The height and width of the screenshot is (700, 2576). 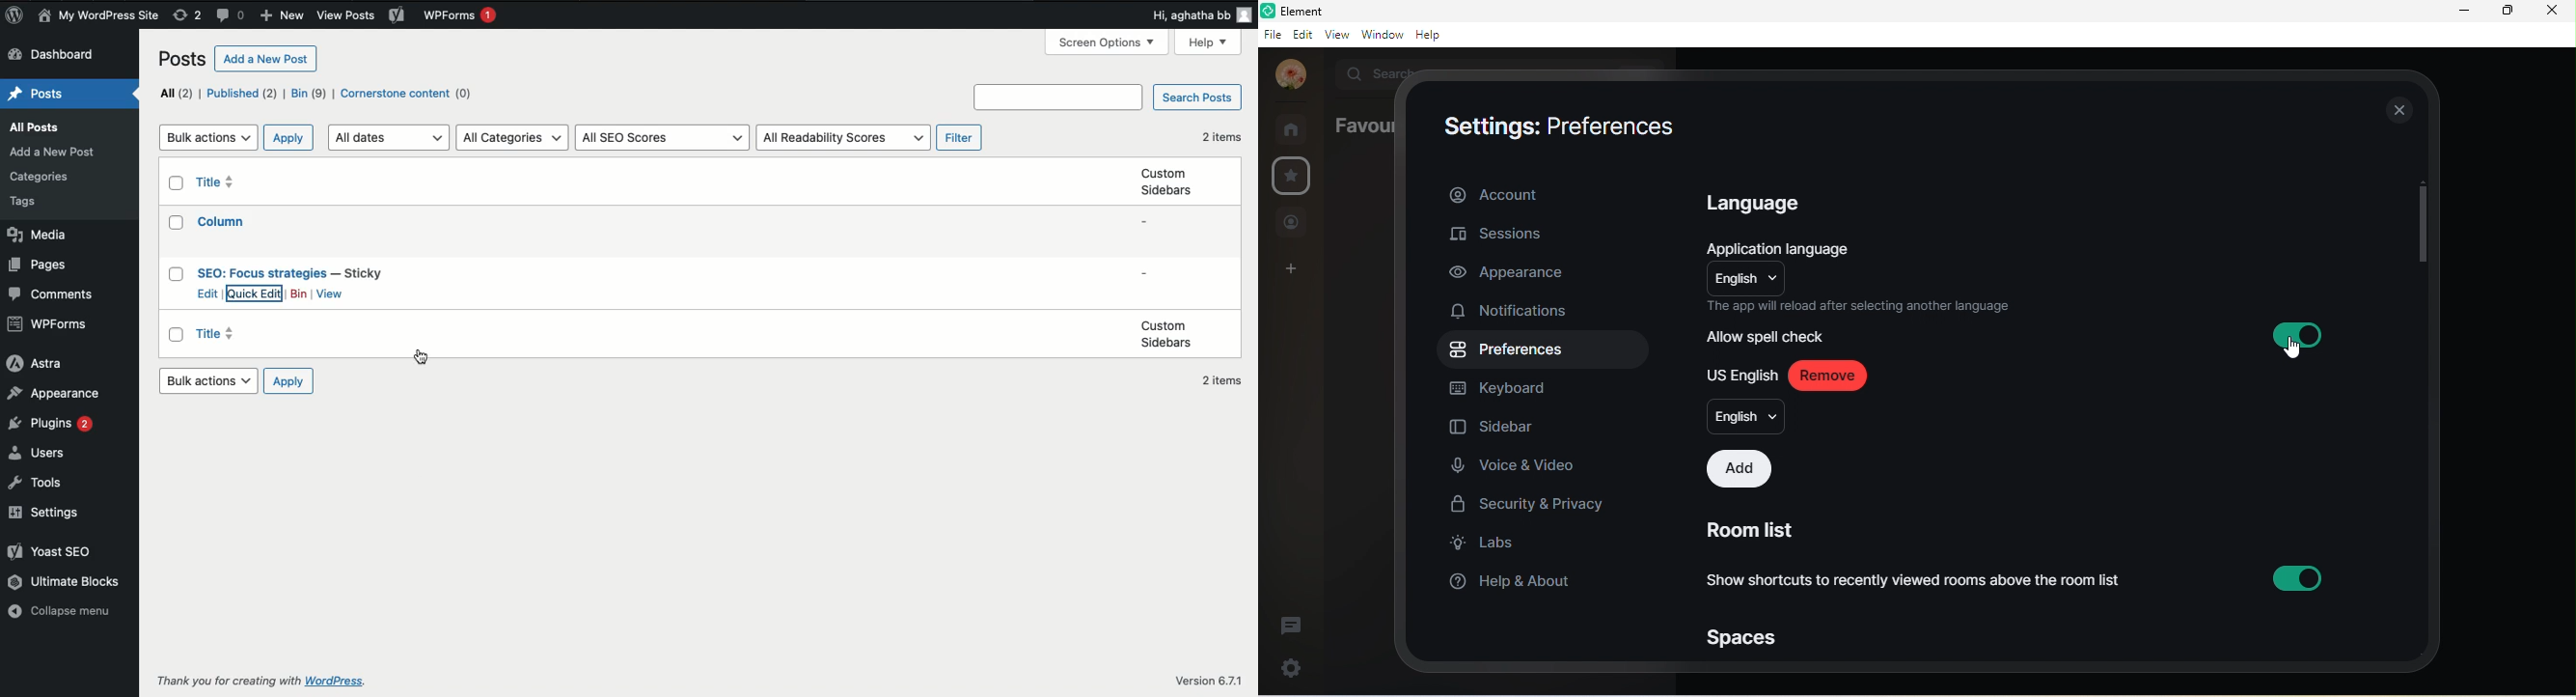 I want to click on room list, so click(x=1762, y=531).